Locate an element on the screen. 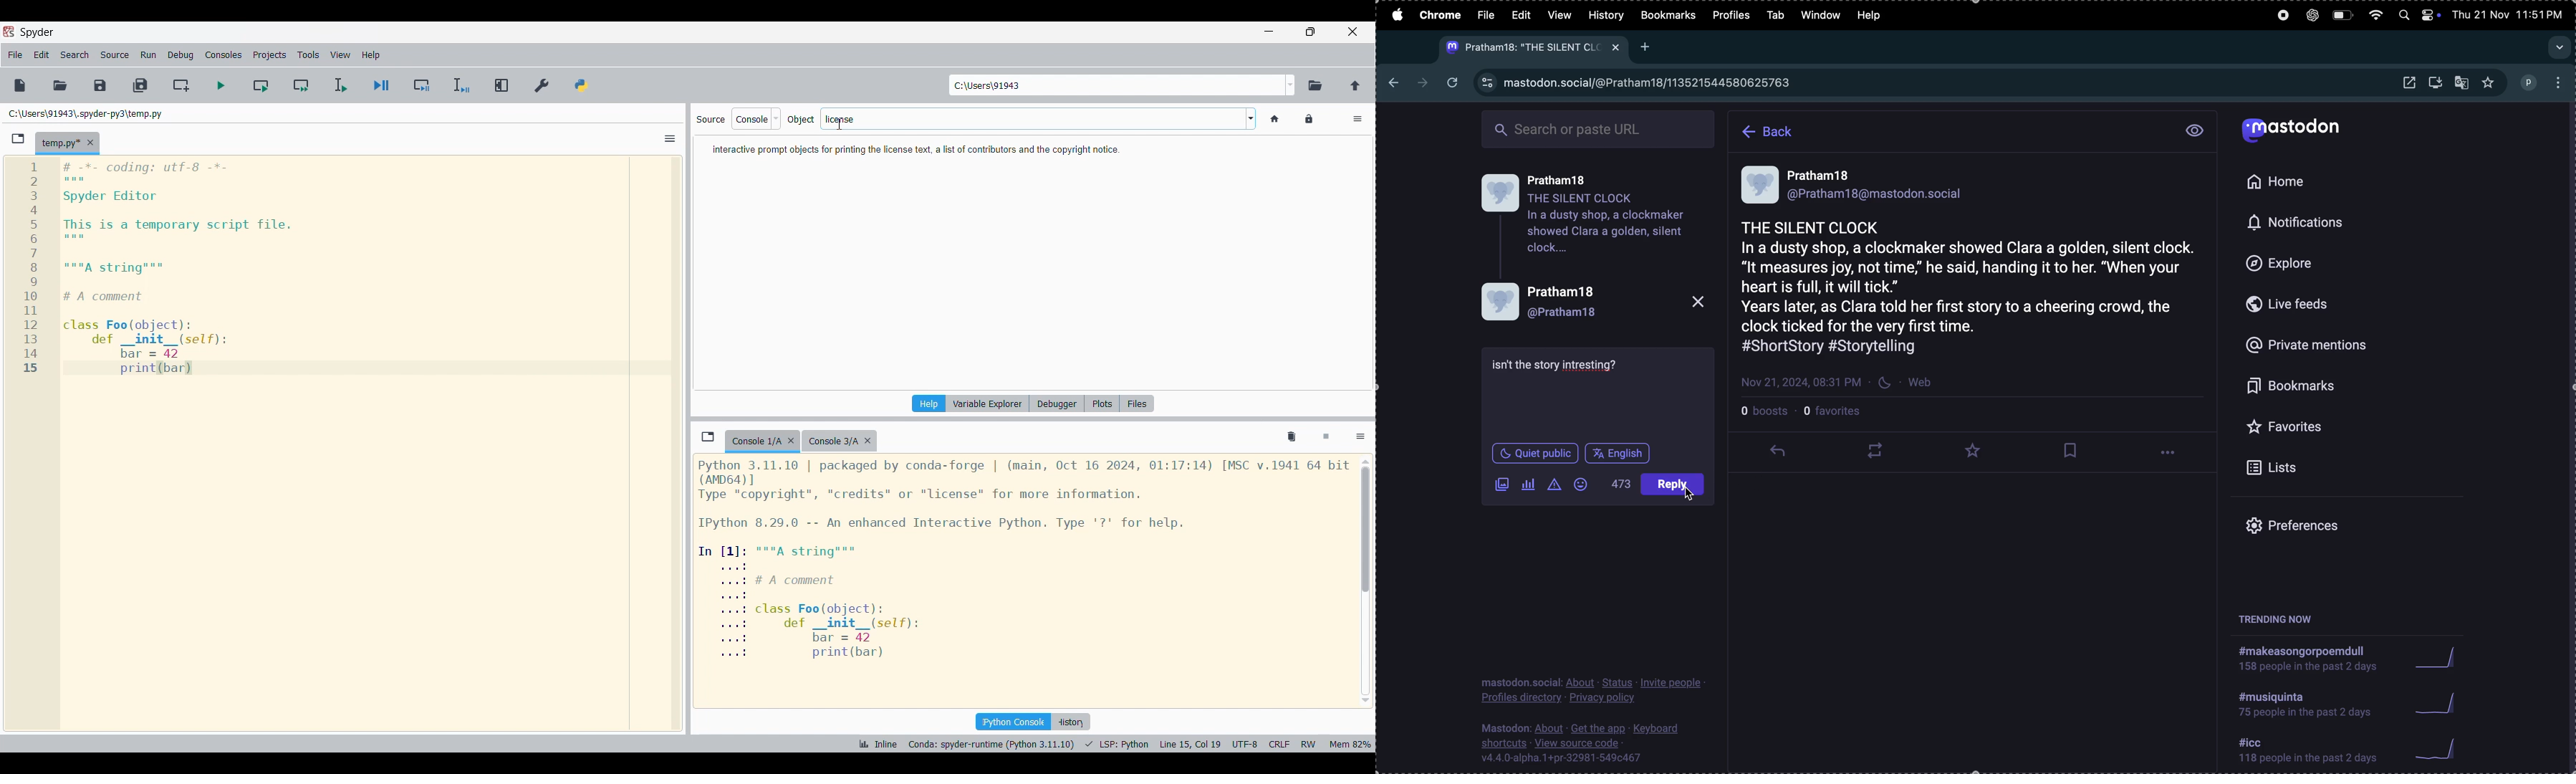  mastodon url is located at coordinates (1652, 84).